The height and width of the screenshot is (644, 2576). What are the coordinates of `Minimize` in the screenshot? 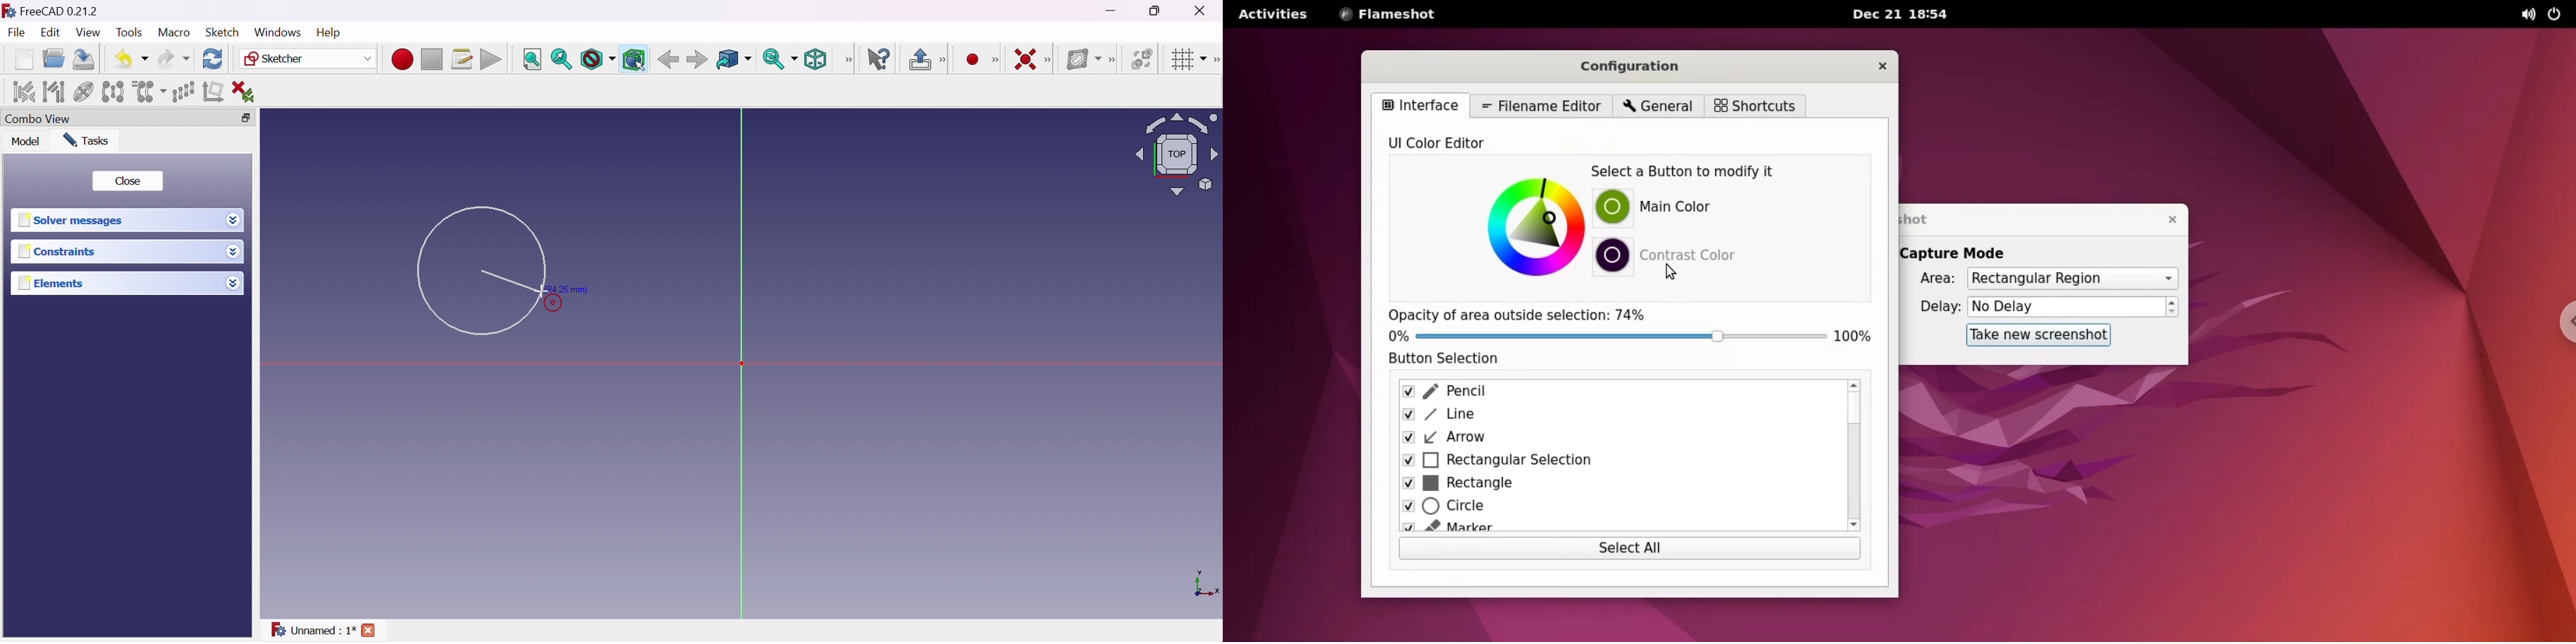 It's located at (1112, 11).